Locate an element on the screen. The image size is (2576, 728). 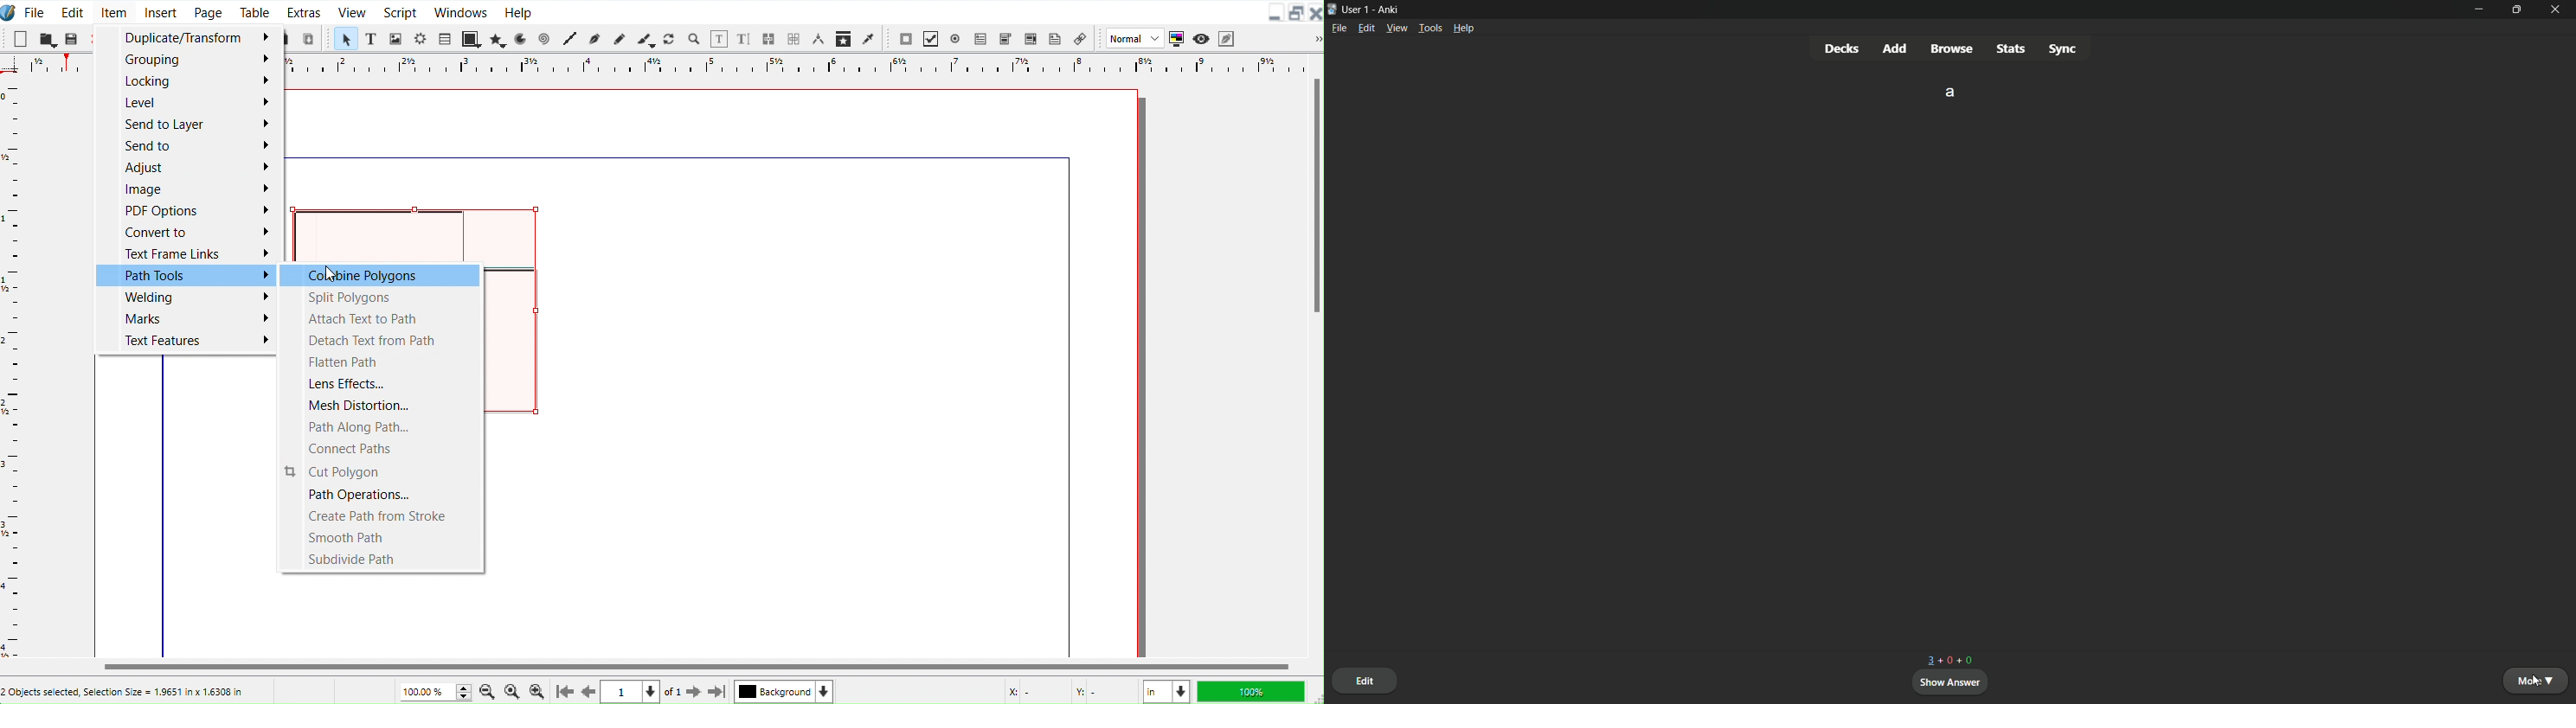
Image Frame is located at coordinates (396, 38).